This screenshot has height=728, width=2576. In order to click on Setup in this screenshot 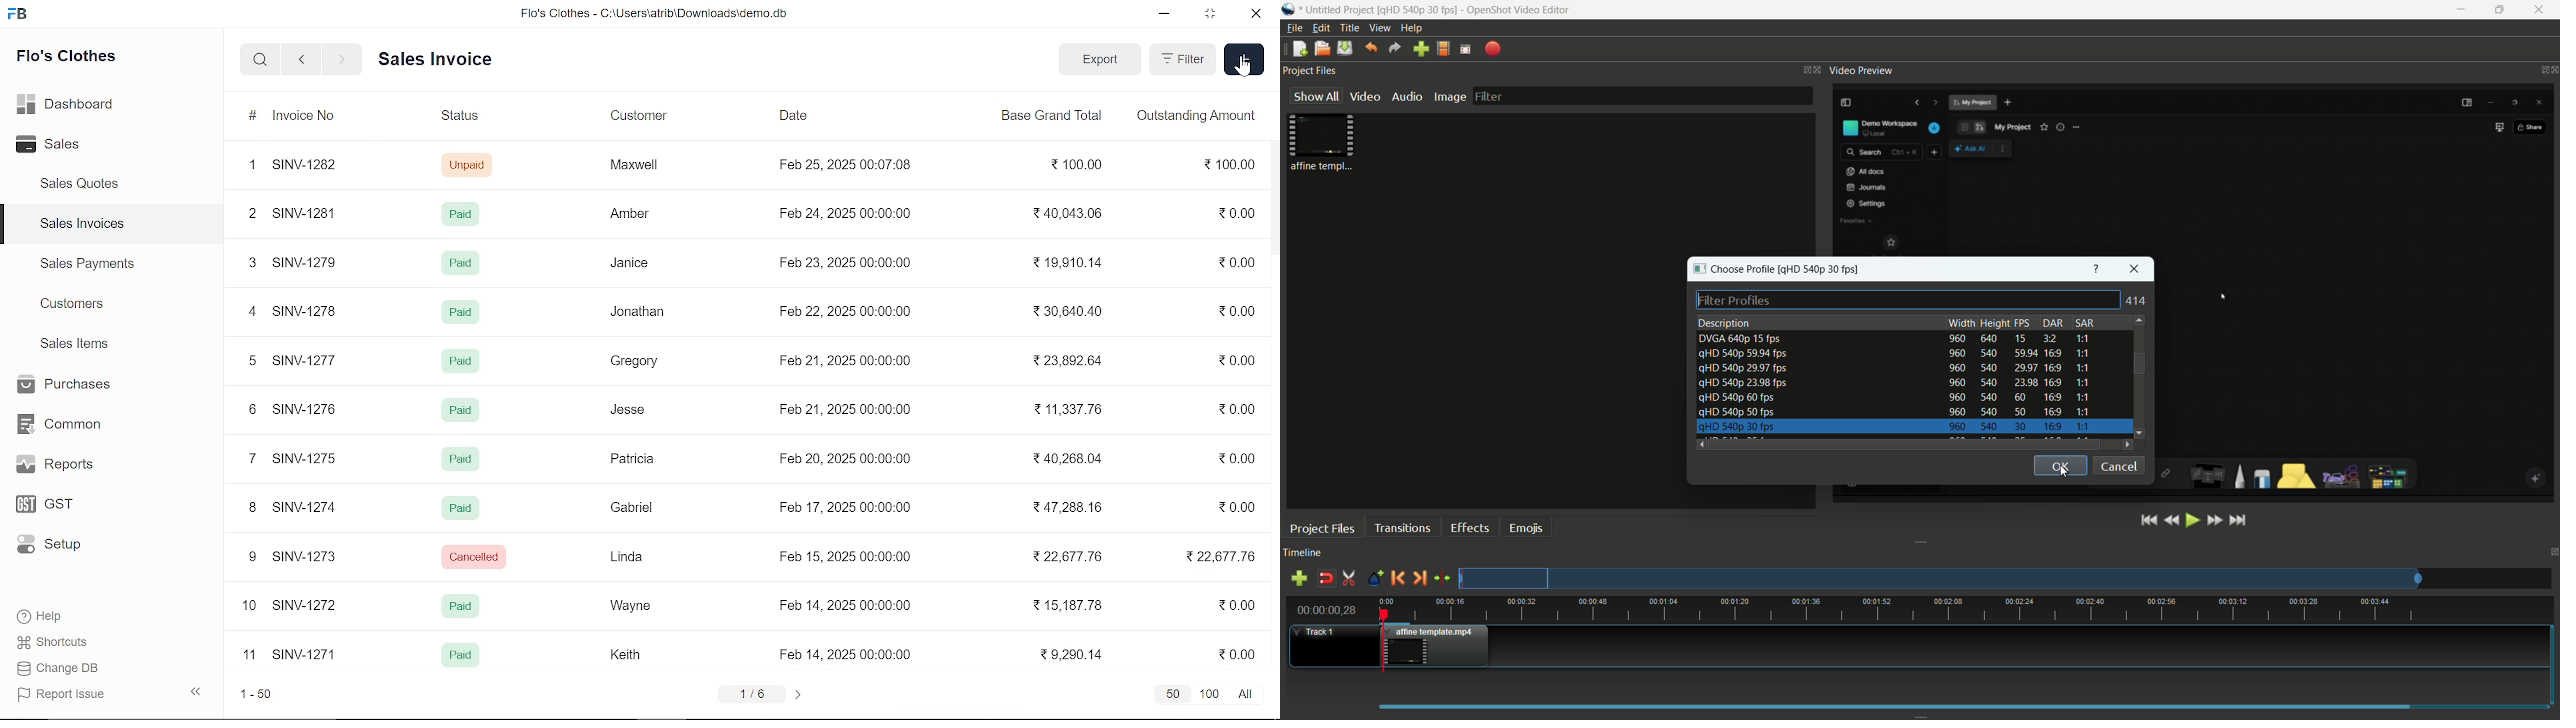, I will do `click(63, 546)`.